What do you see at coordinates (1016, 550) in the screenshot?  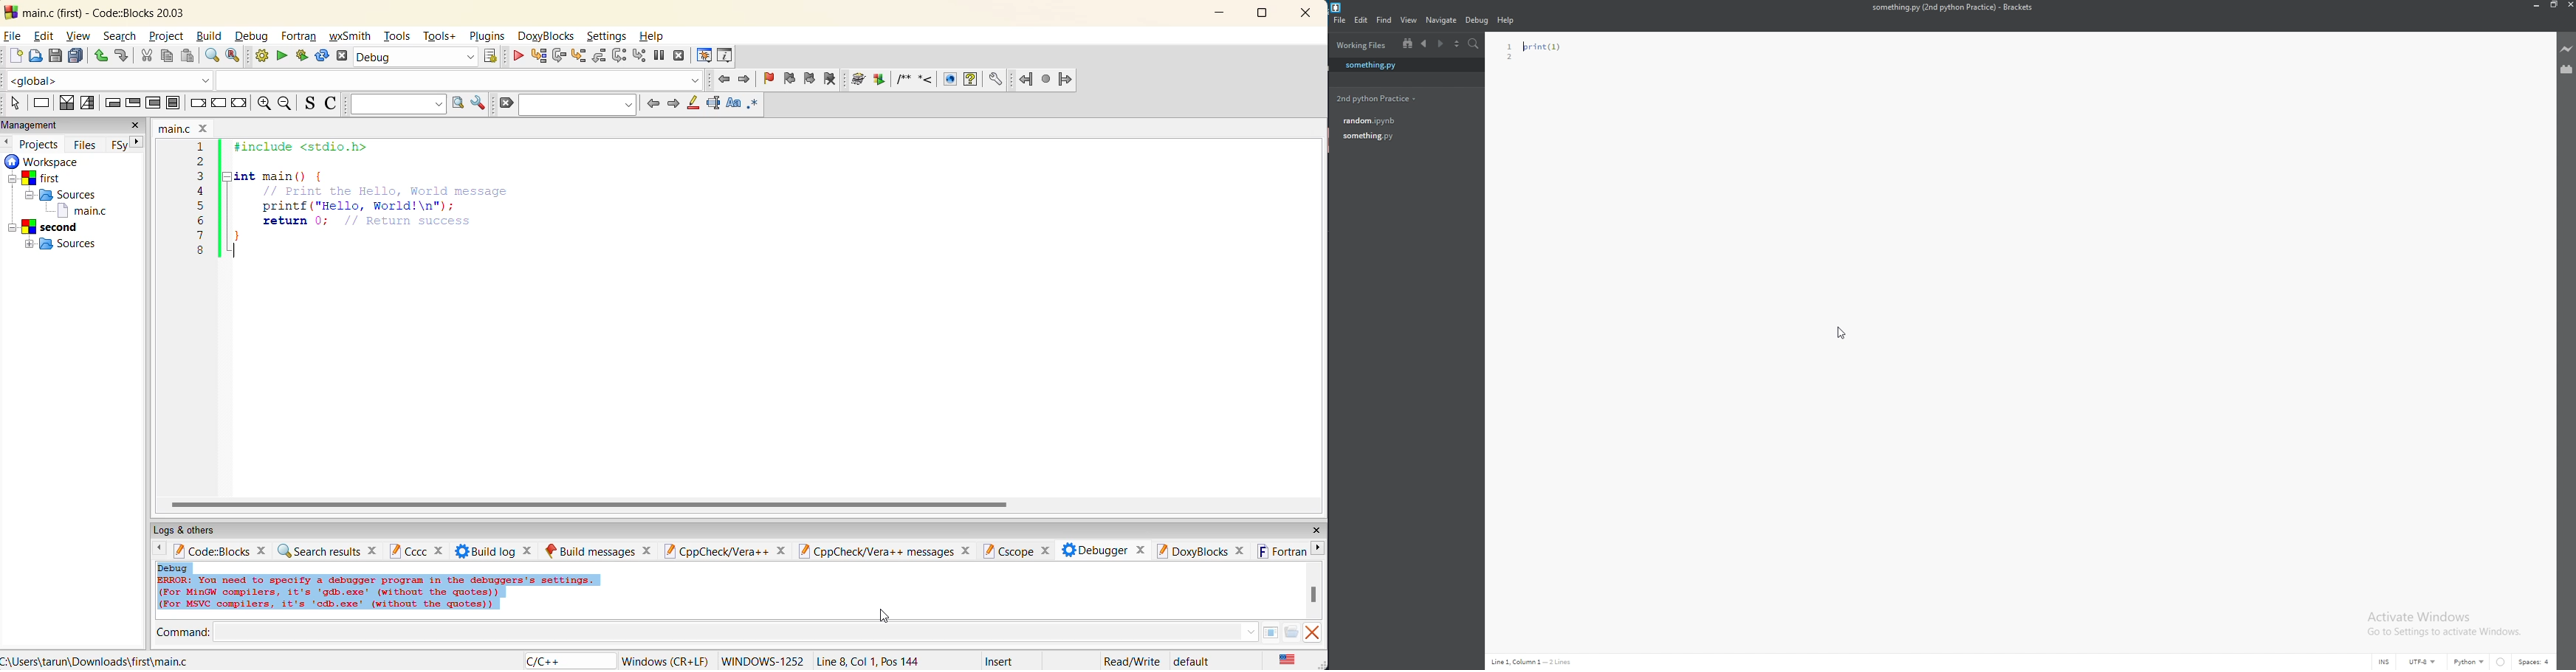 I see `cscope` at bounding box center [1016, 550].